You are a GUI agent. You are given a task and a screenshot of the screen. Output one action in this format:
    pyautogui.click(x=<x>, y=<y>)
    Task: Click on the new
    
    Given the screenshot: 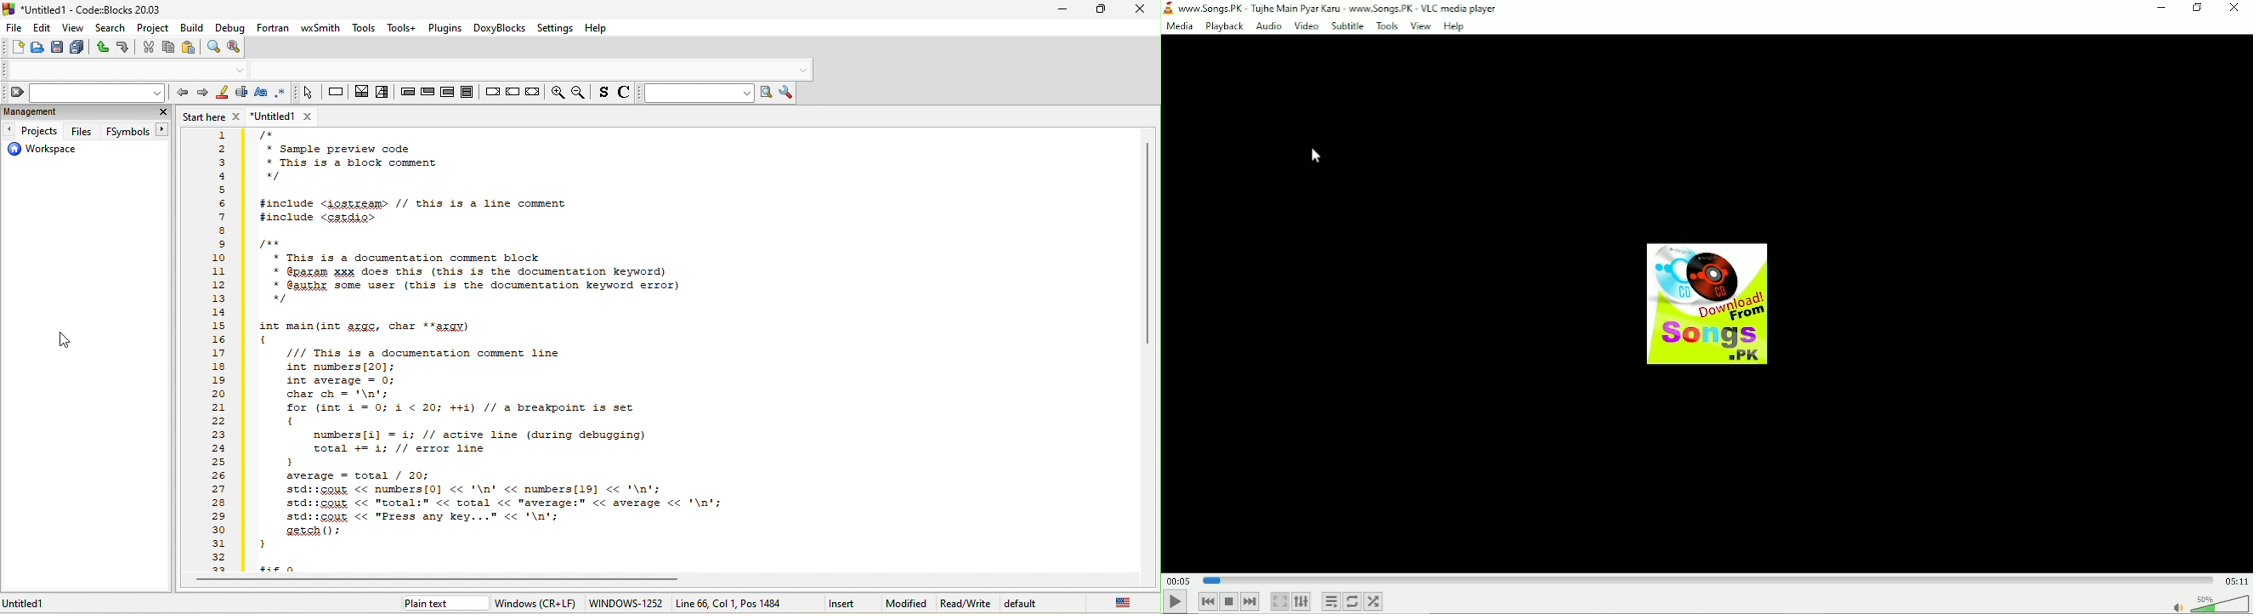 What is the action you would take?
    pyautogui.click(x=15, y=47)
    